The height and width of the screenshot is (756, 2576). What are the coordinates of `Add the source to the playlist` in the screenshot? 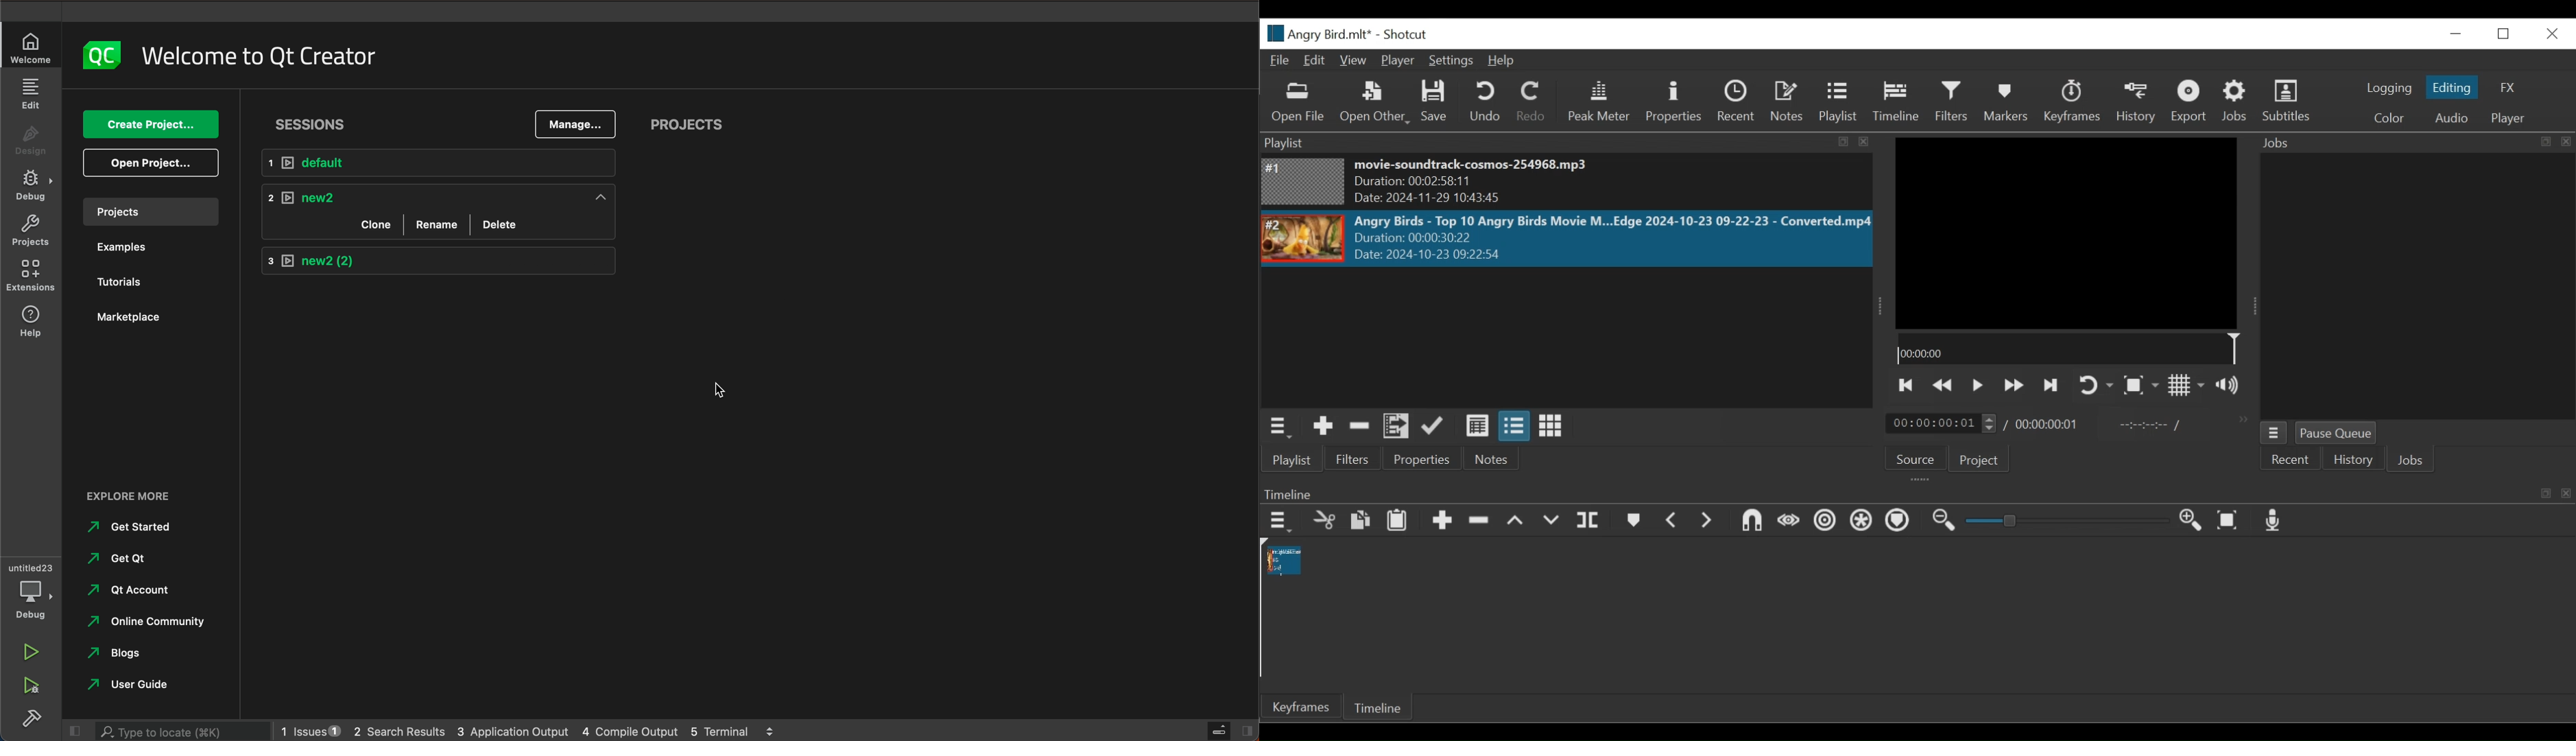 It's located at (1324, 426).